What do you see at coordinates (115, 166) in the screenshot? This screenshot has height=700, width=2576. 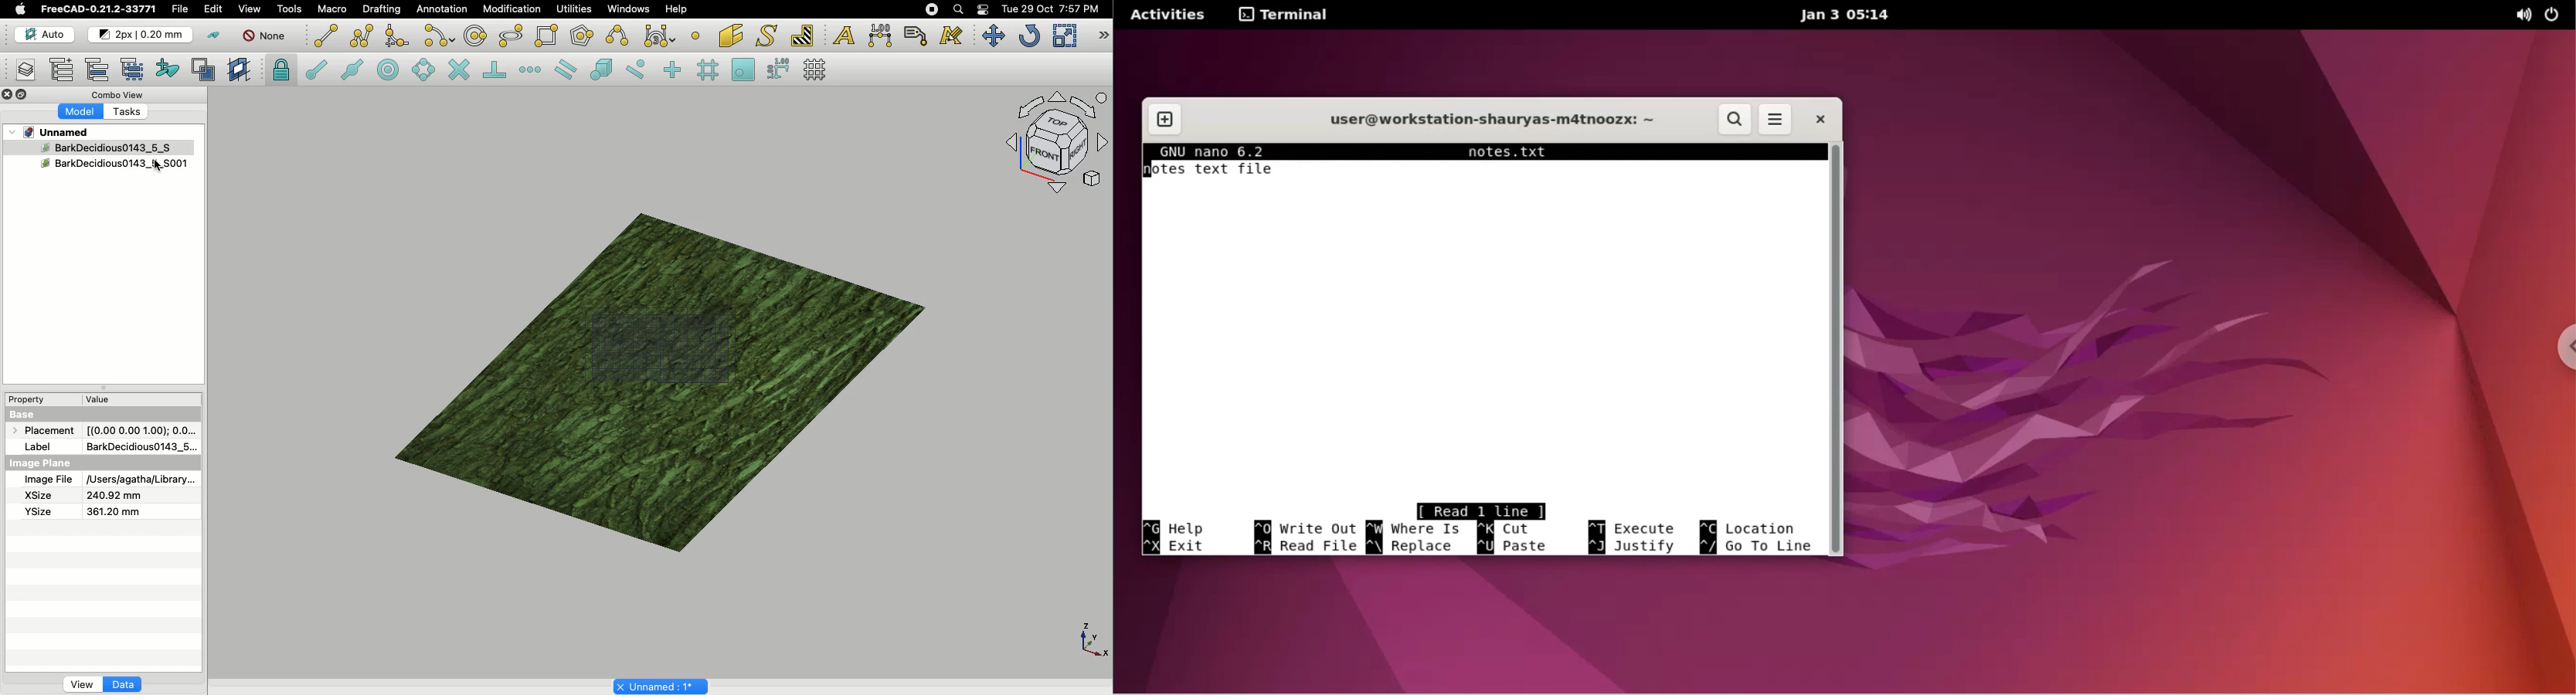 I see `duplicate object` at bounding box center [115, 166].